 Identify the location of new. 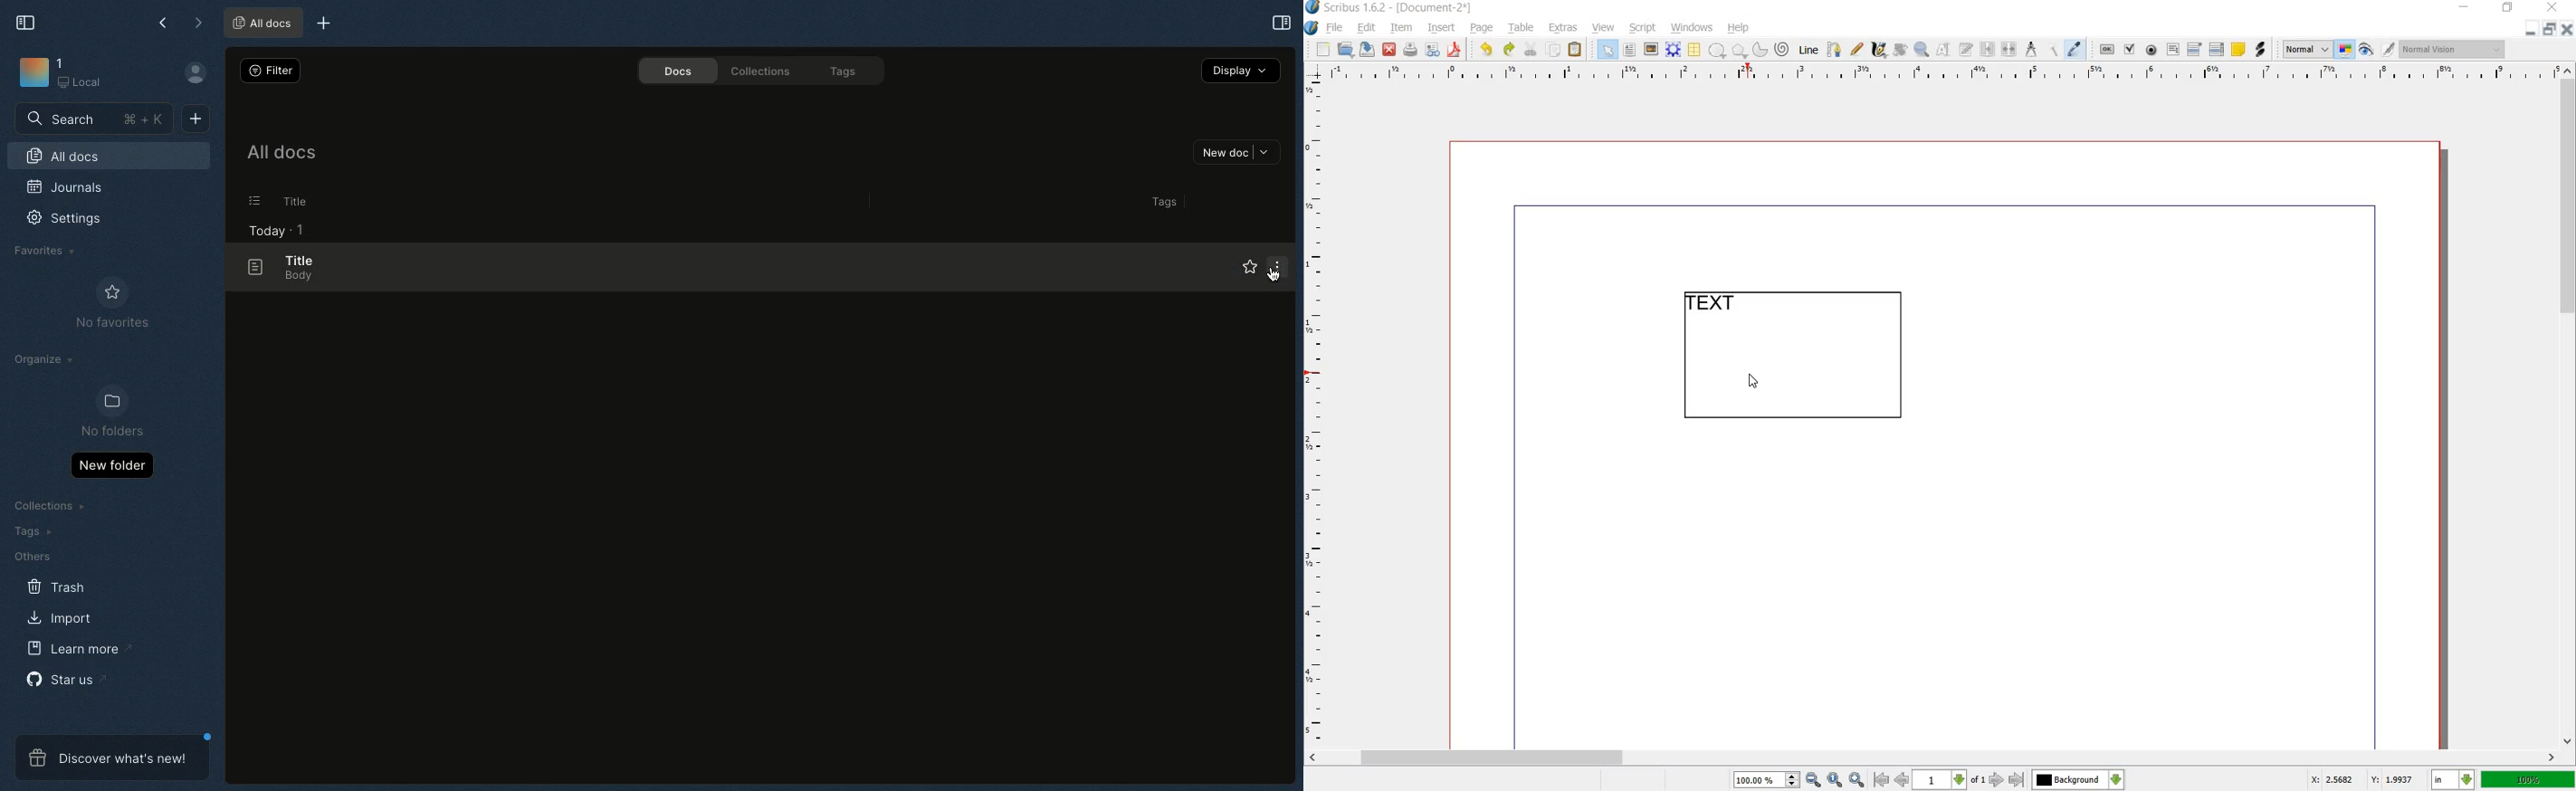
(1323, 50).